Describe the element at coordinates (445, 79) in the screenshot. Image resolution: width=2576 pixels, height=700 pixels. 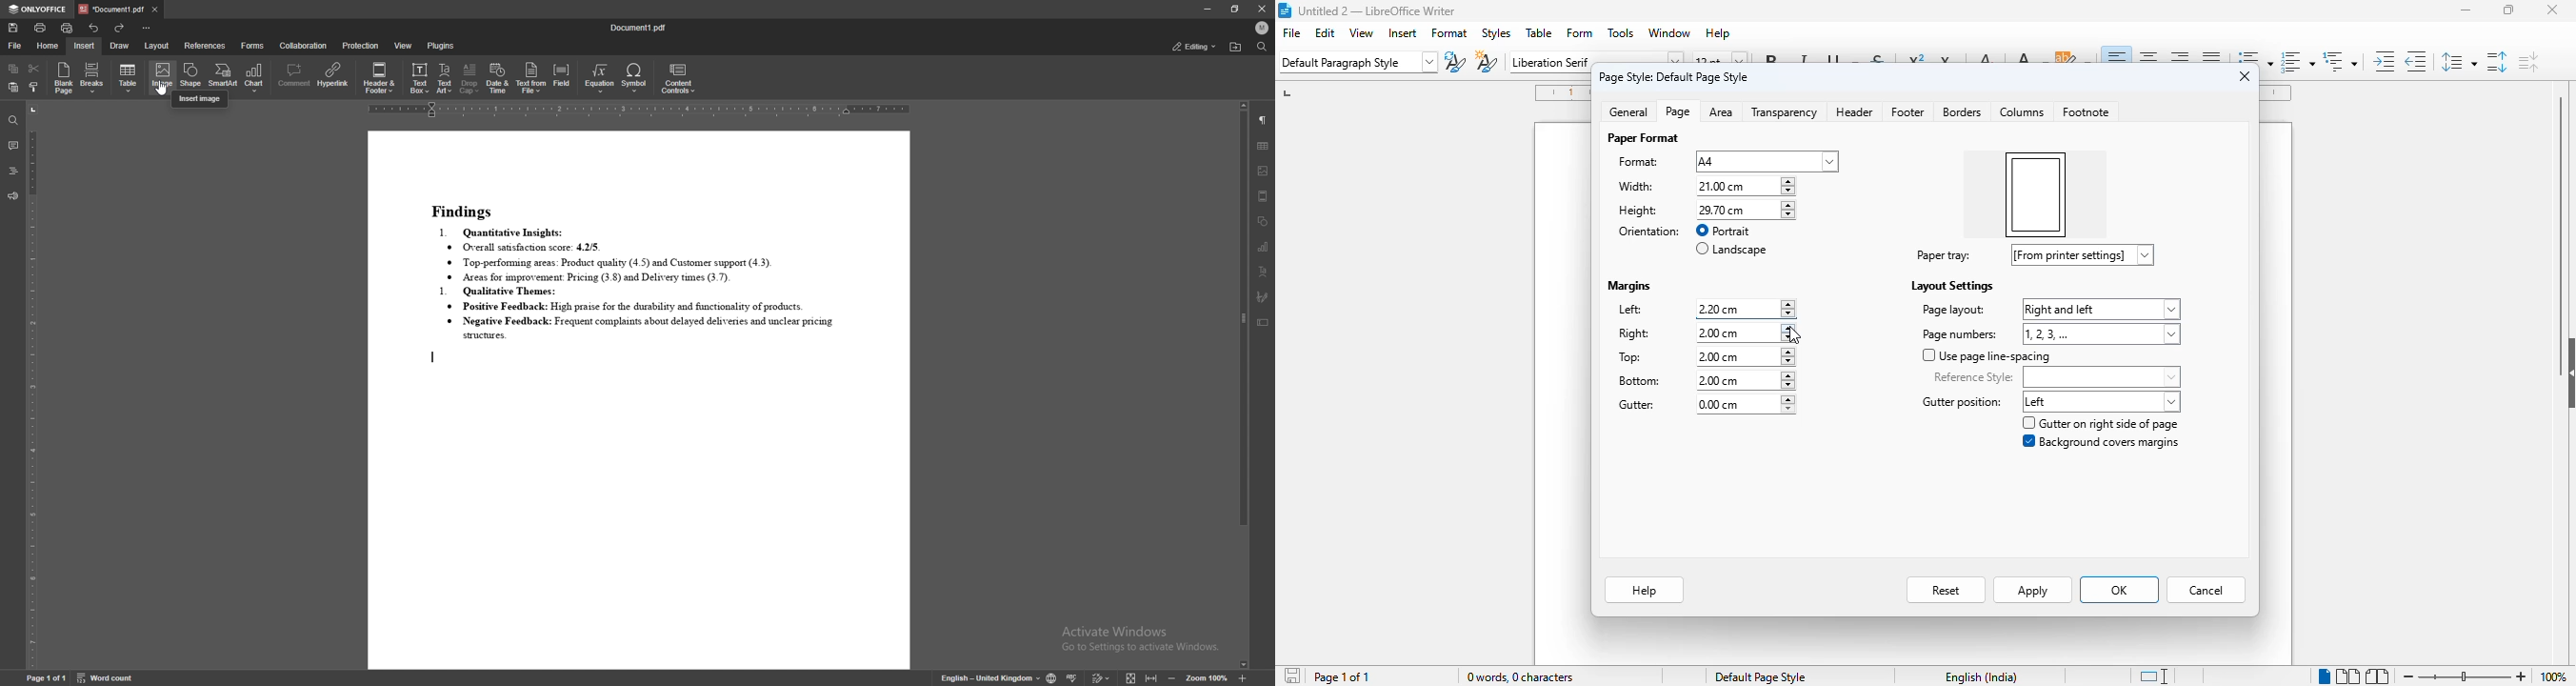
I see `text art` at that location.